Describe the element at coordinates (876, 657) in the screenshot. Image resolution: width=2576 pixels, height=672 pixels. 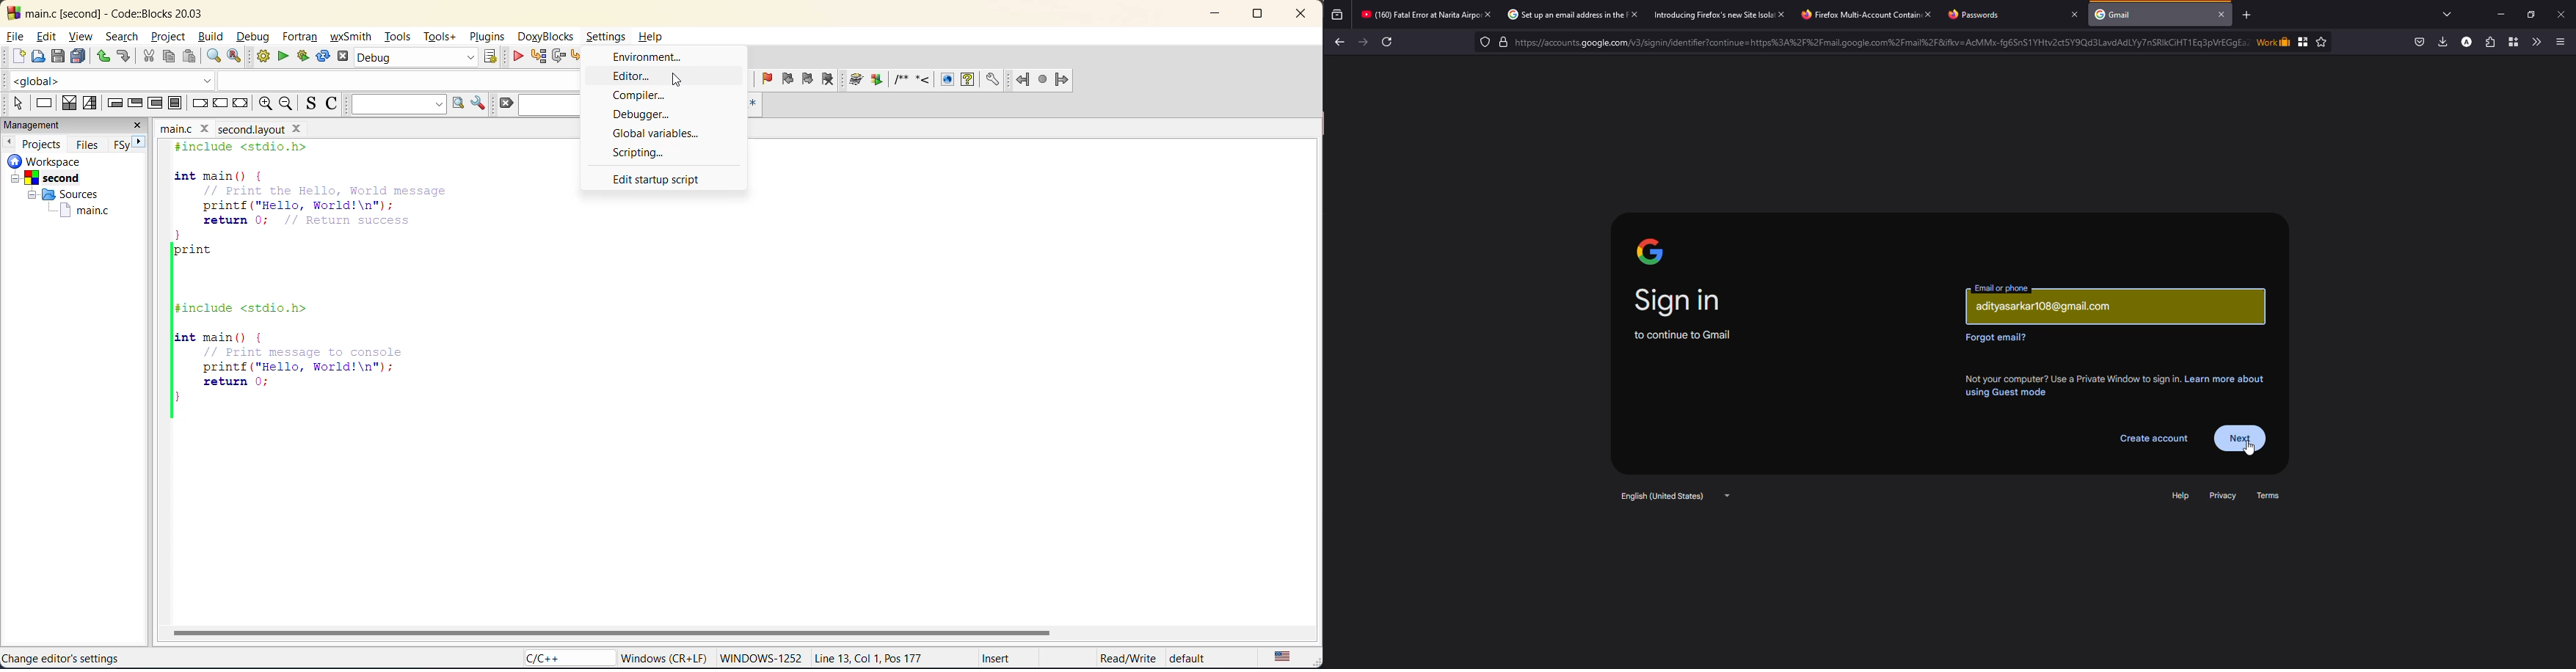
I see `Line 13, Col 1, Pos 177` at that location.